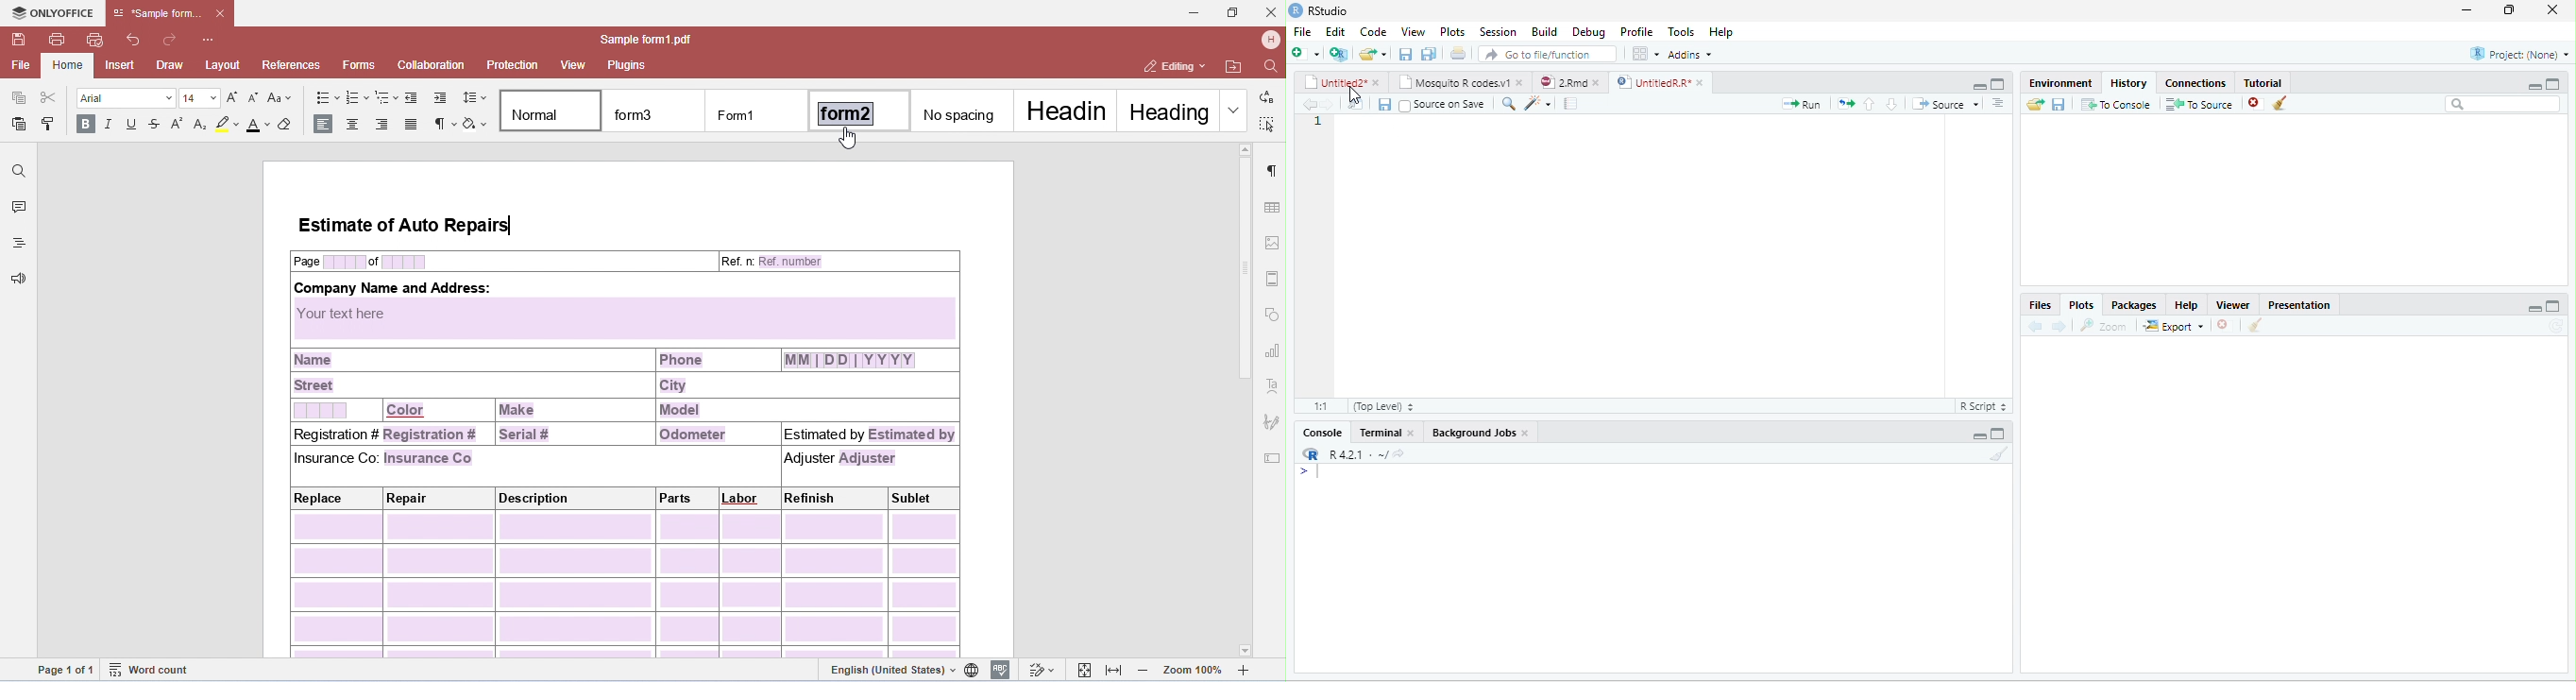 The image size is (2576, 700). Describe the element at coordinates (2039, 326) in the screenshot. I see `previous` at that location.